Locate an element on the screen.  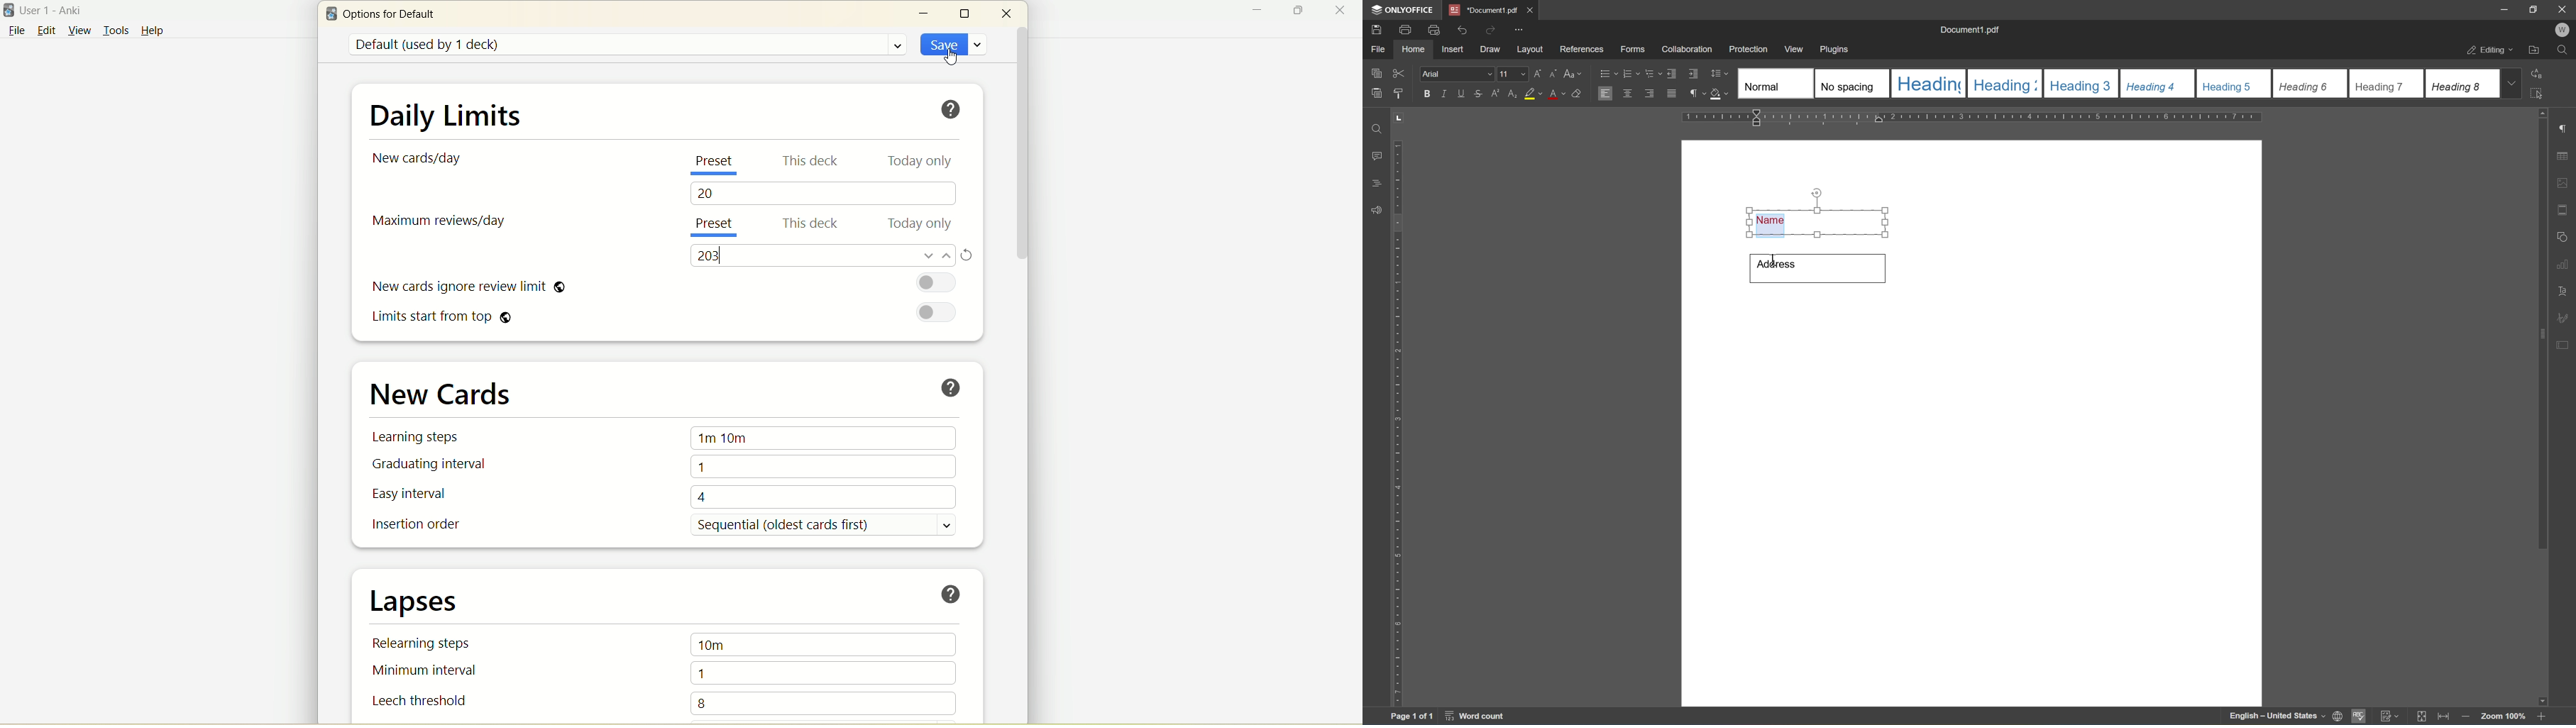
highlight color is located at coordinates (1533, 93).